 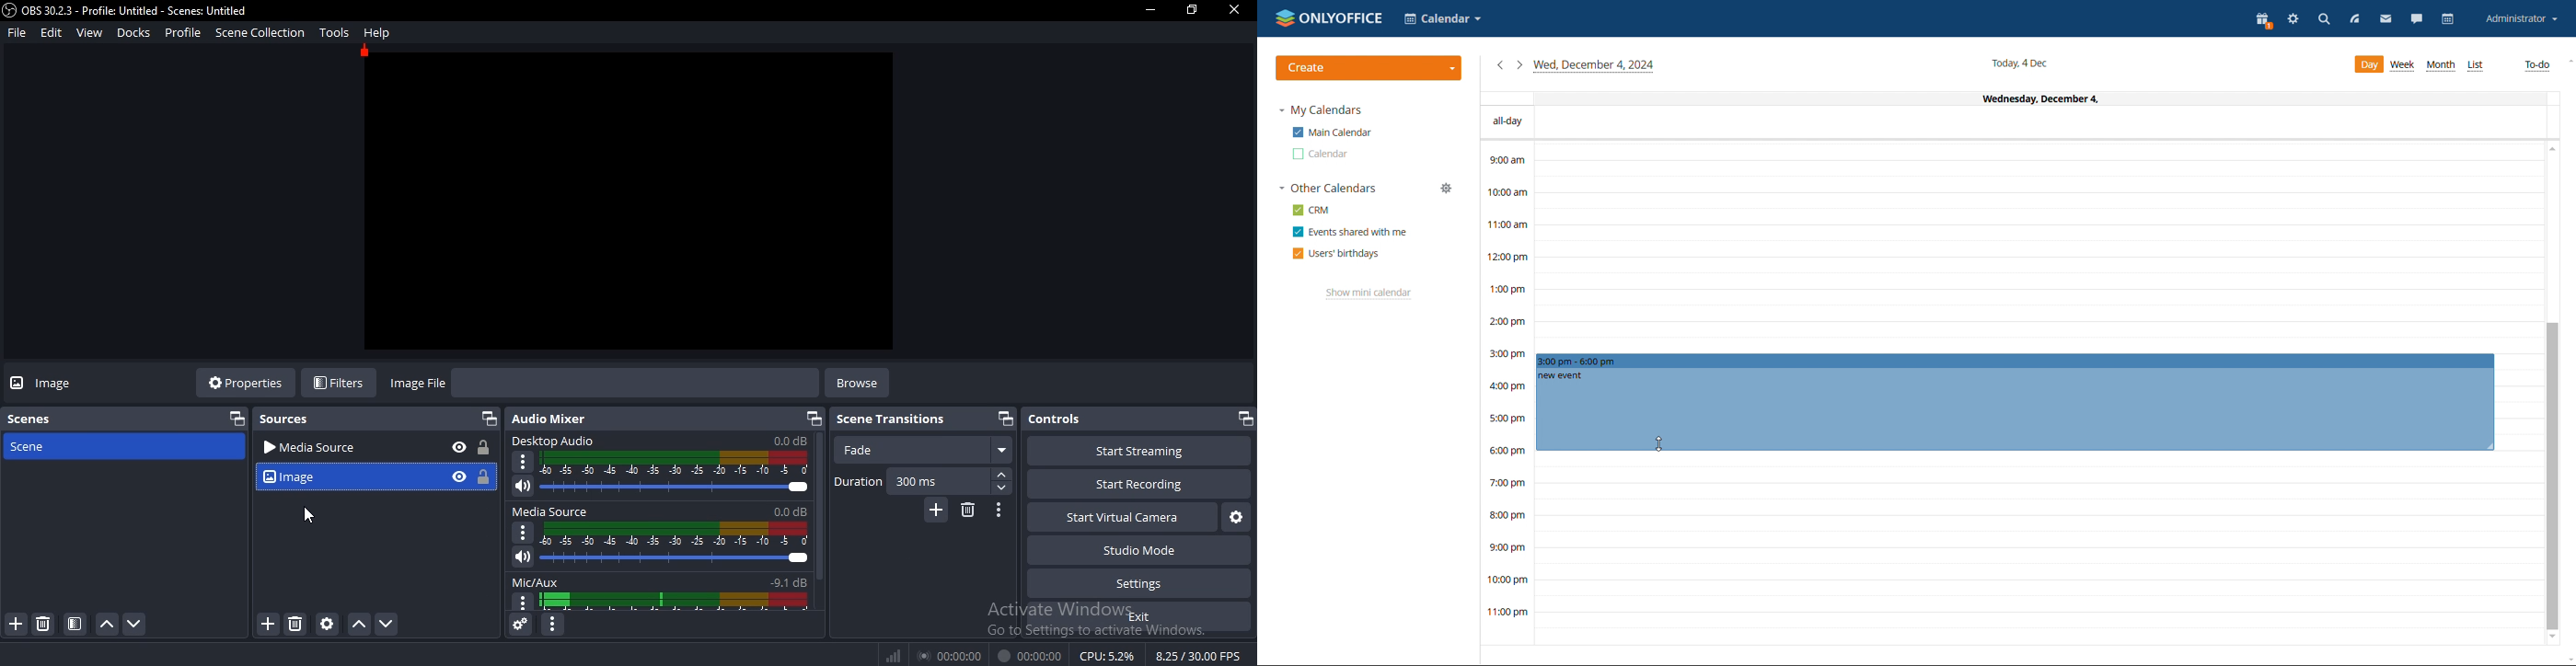 I want to click on hide, so click(x=457, y=448).